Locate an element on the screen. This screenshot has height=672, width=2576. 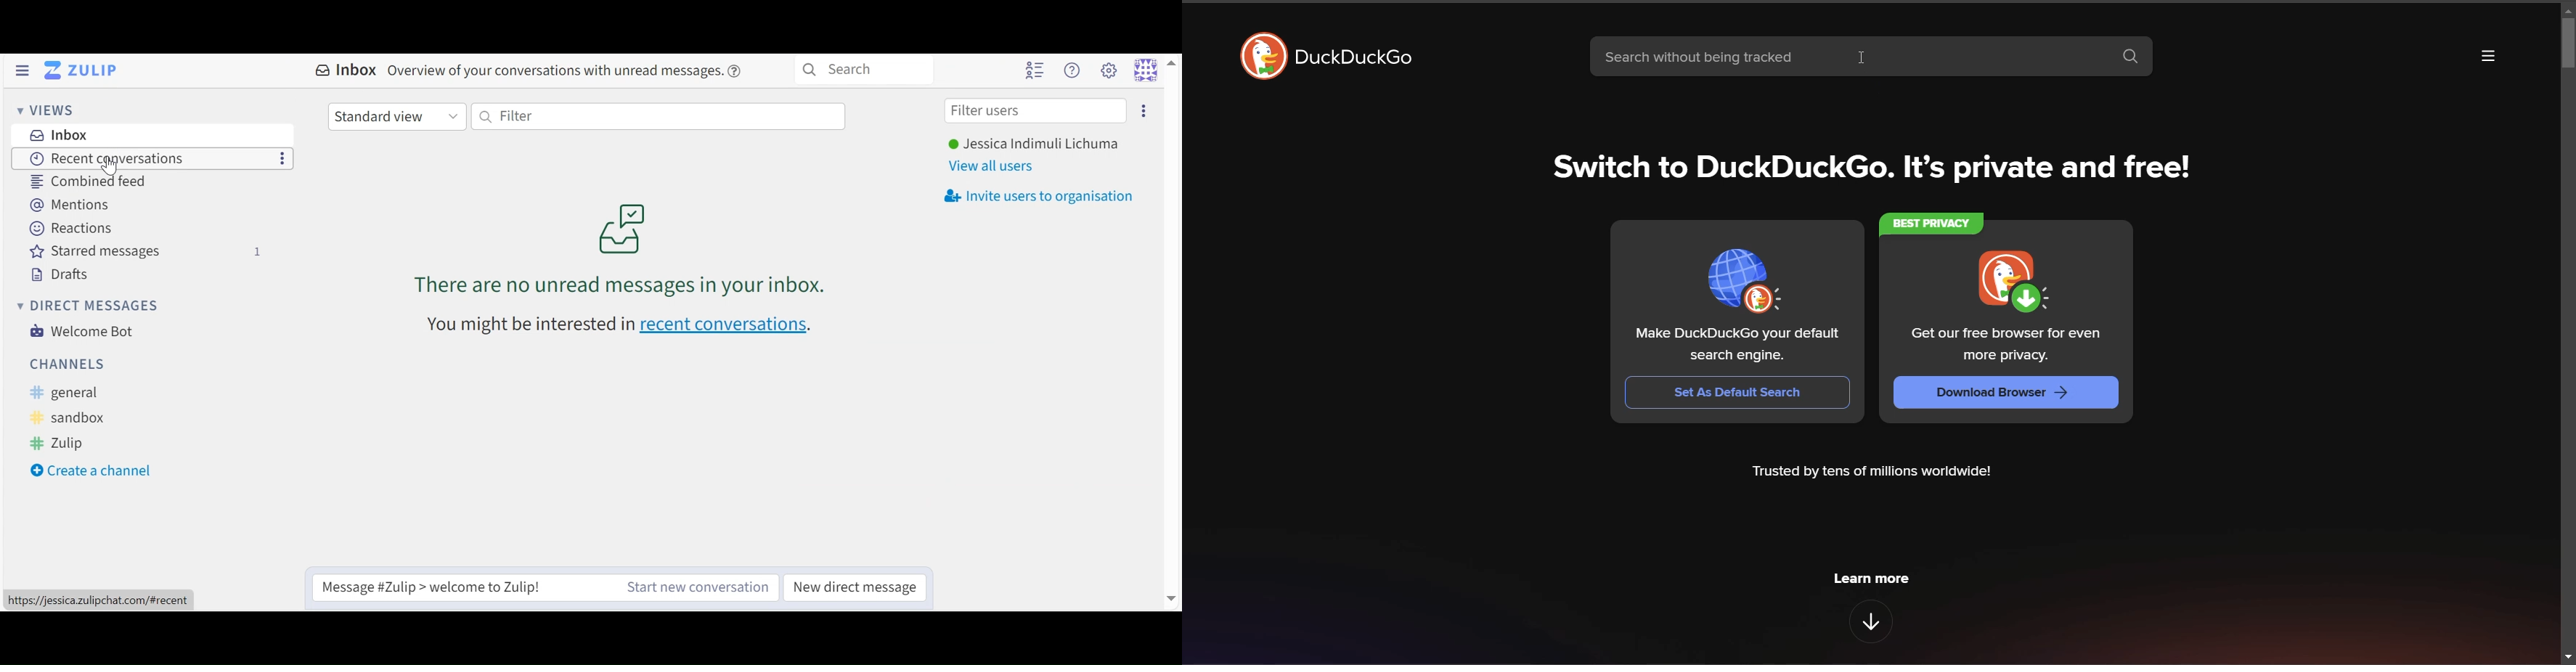
Invite users to conversation is located at coordinates (1144, 110).